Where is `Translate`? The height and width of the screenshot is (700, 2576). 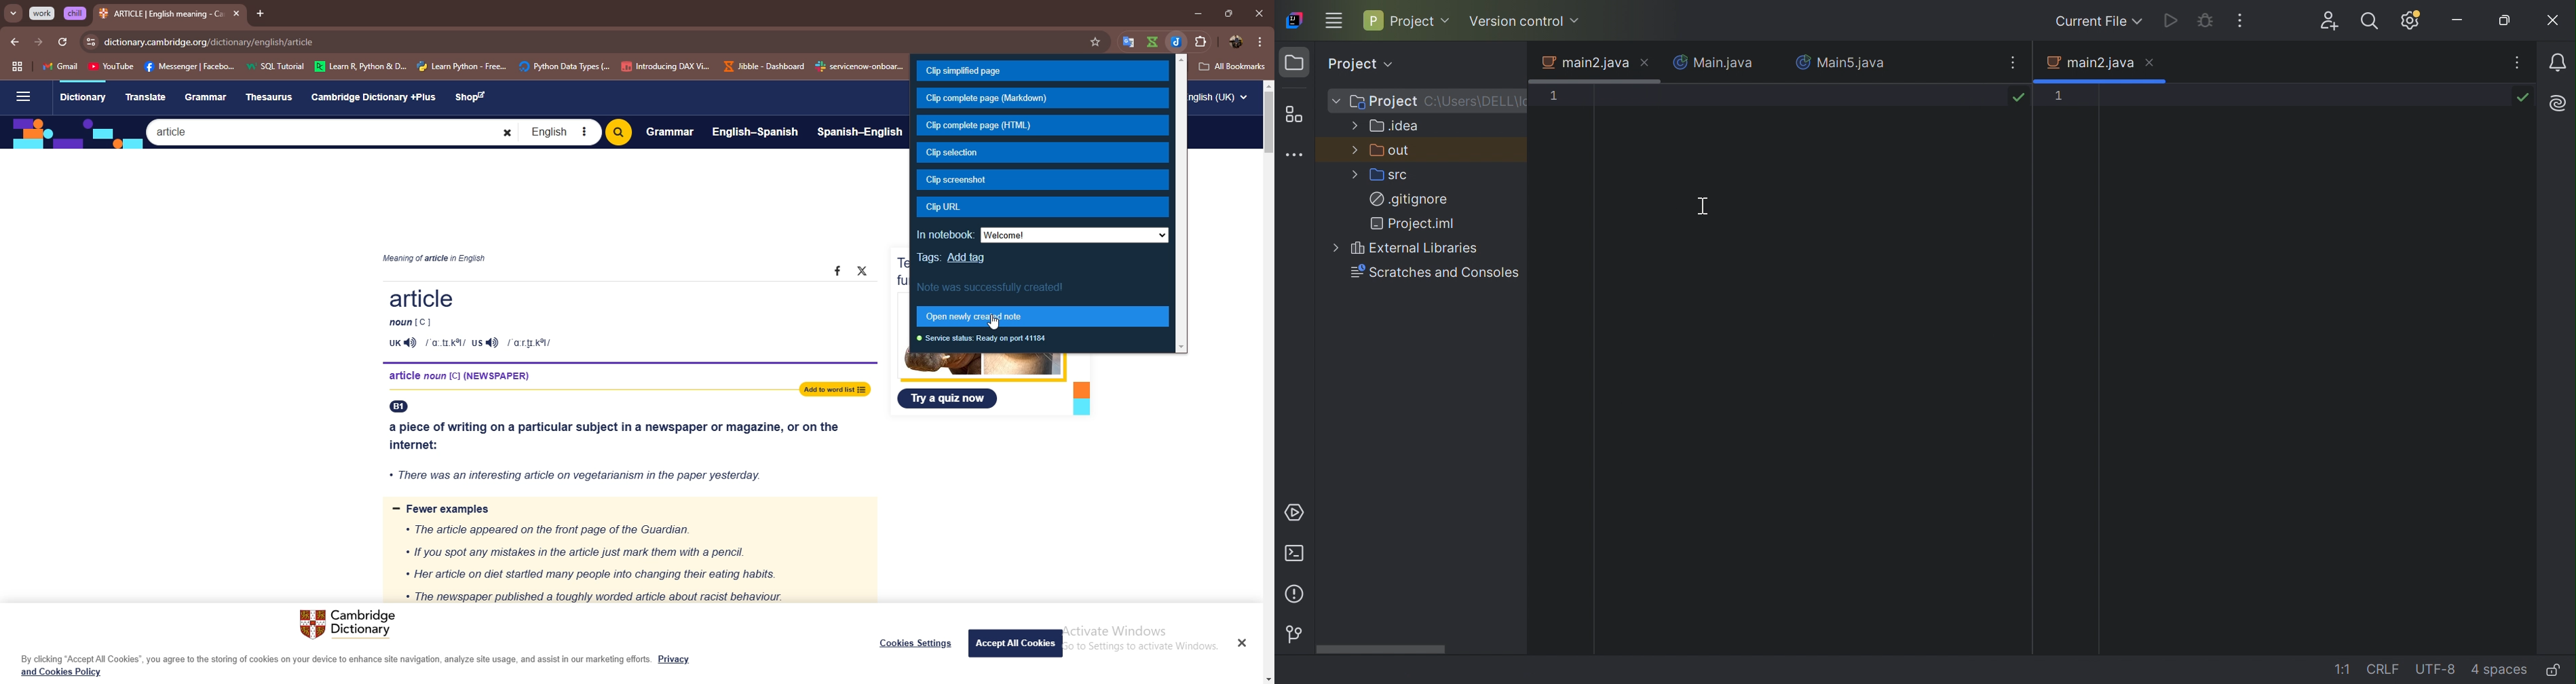
Translate is located at coordinates (145, 96).